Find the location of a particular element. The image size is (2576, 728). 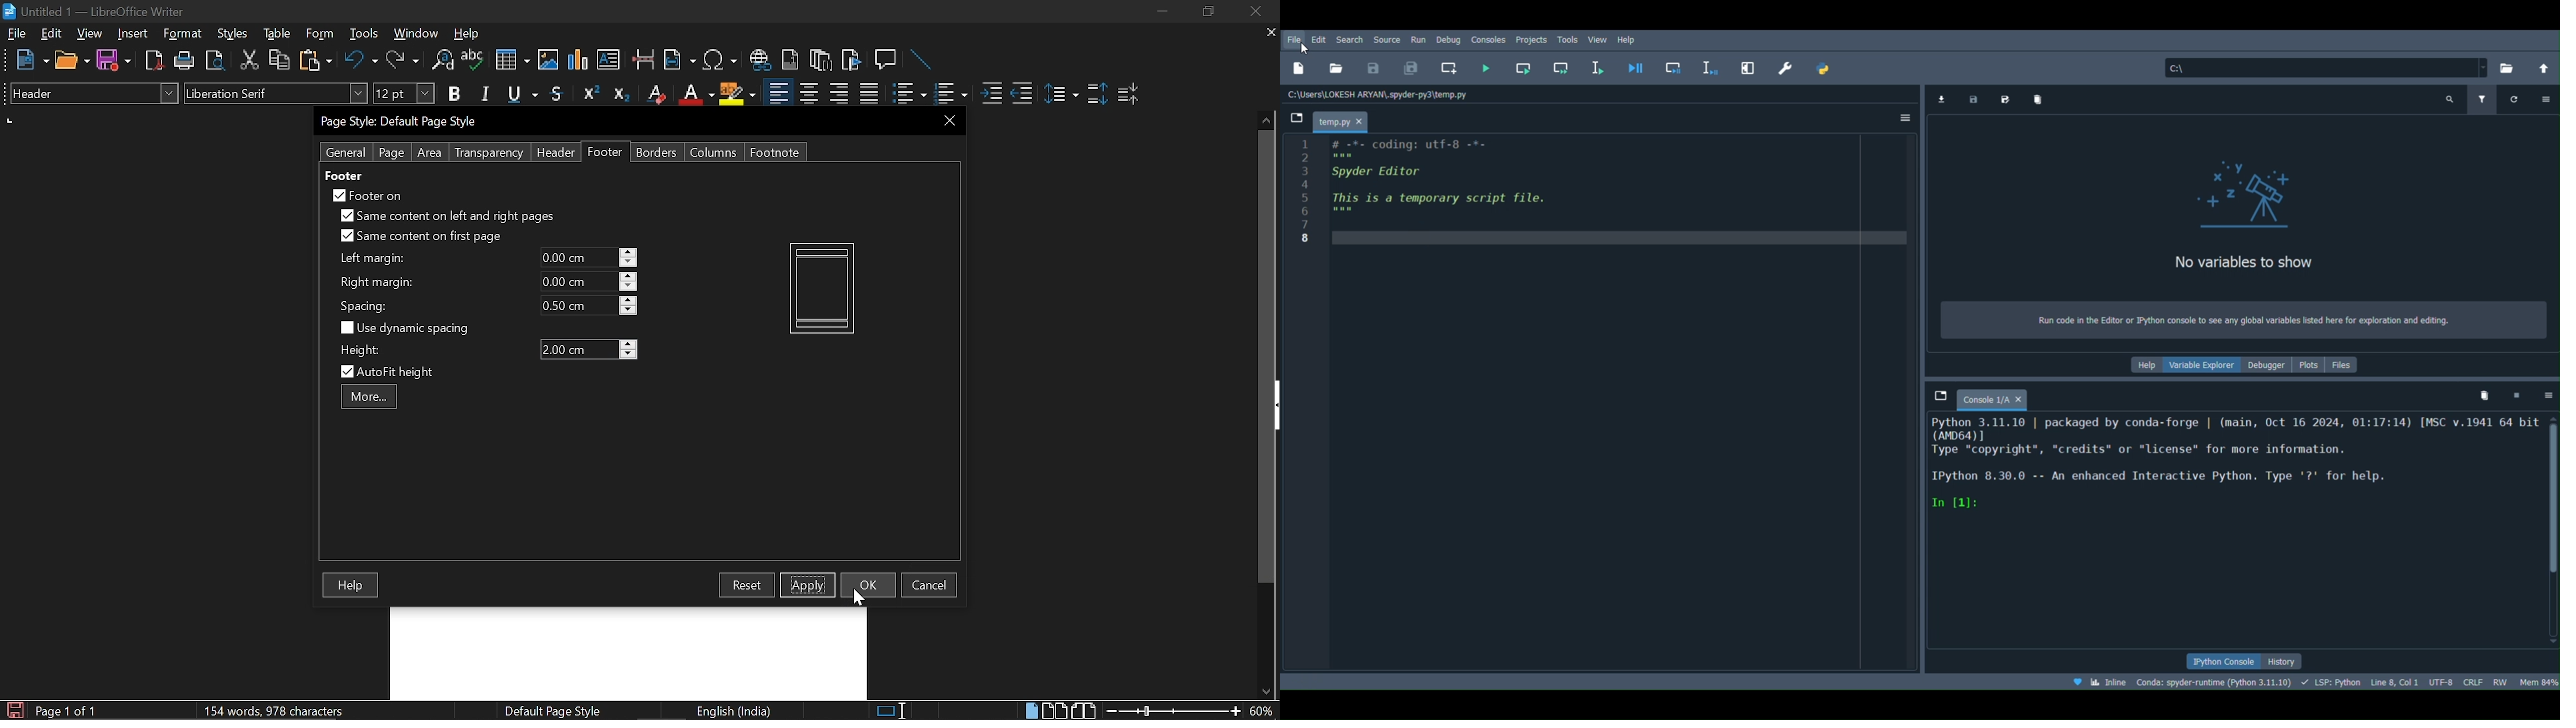

left margin is located at coordinates (370, 259).